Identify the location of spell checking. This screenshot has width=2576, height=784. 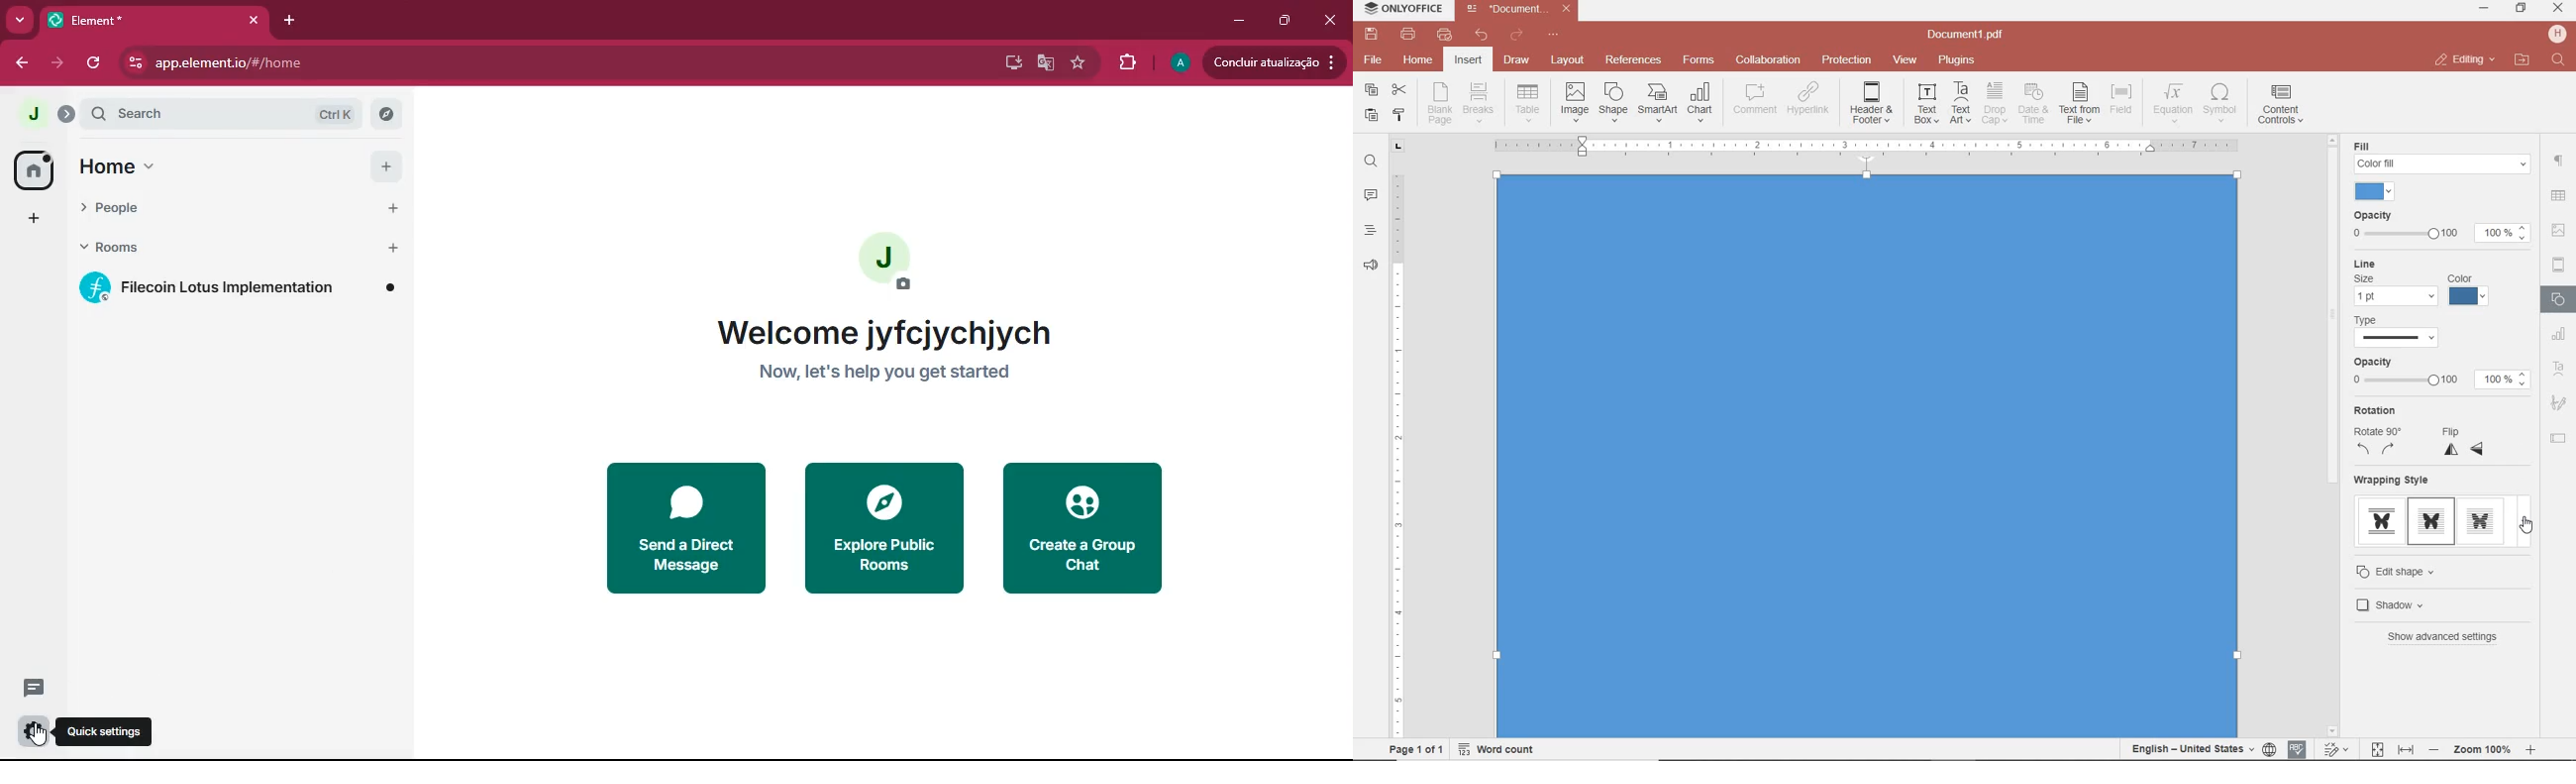
(2298, 749).